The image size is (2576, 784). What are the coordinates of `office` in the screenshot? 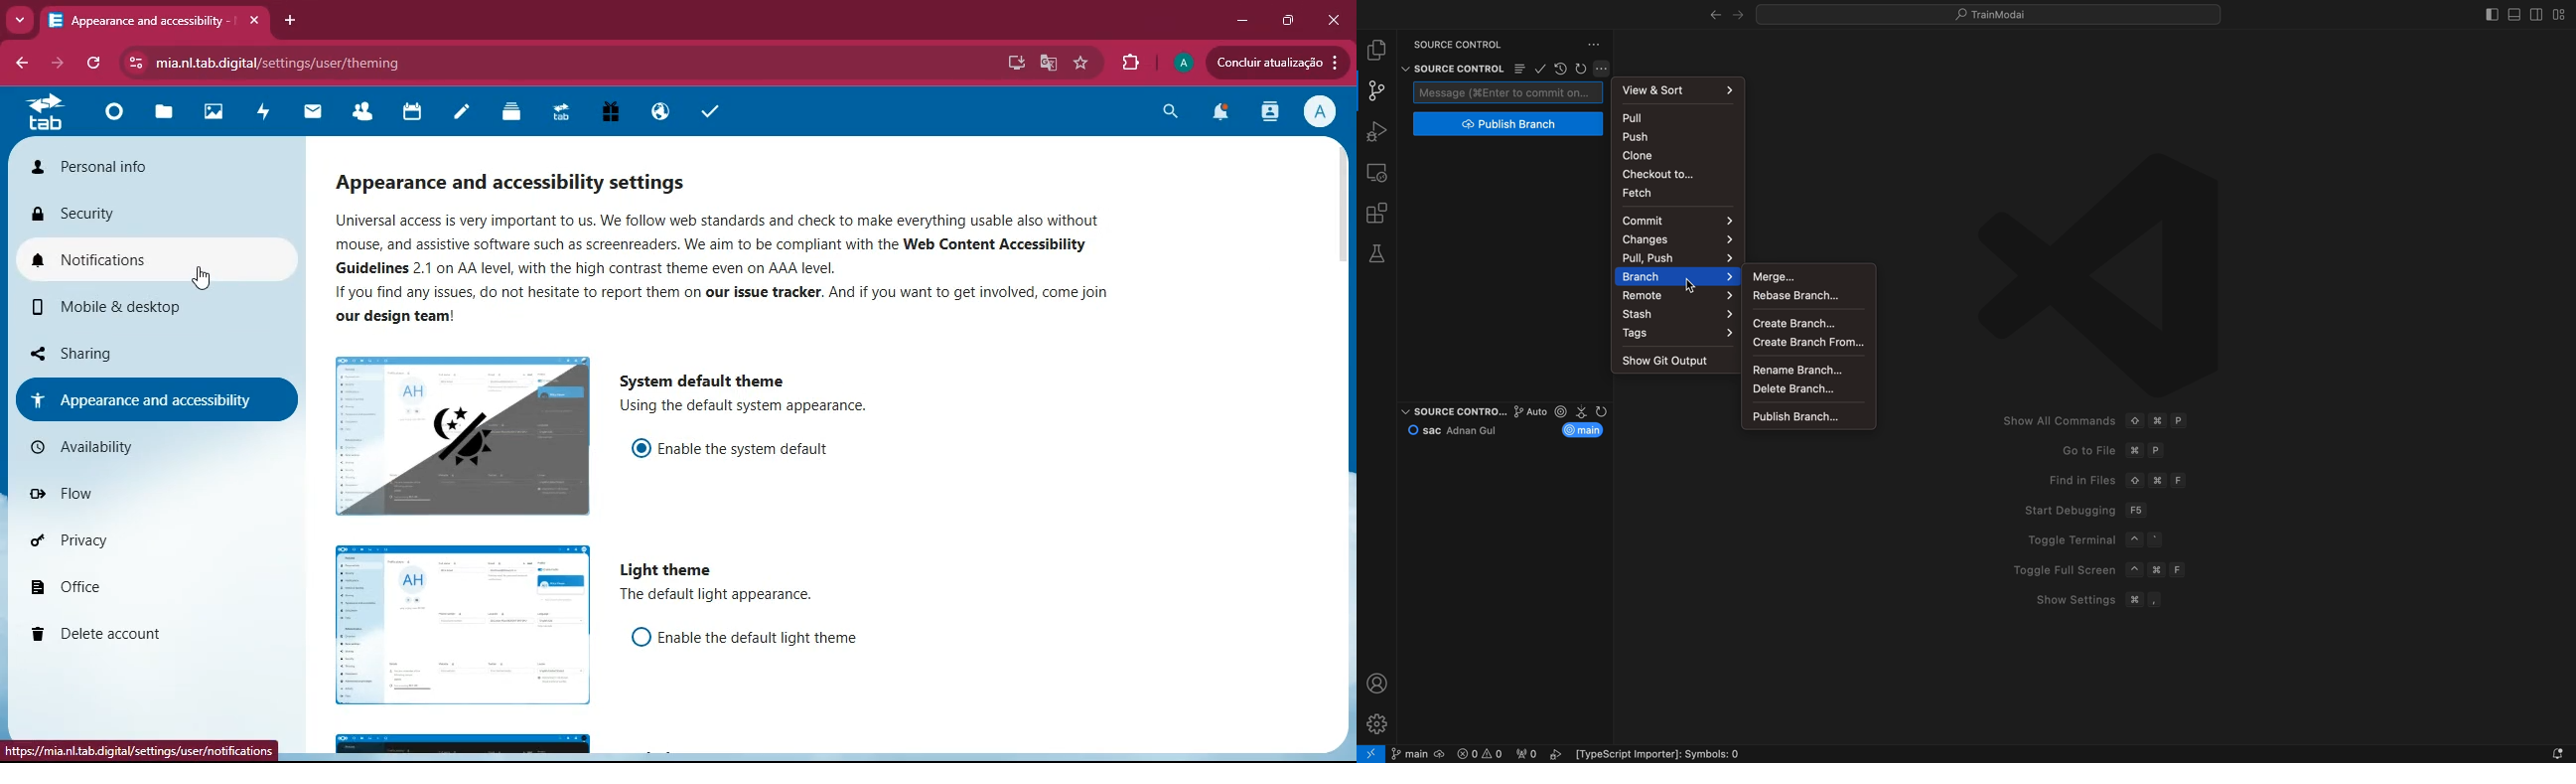 It's located at (142, 581).